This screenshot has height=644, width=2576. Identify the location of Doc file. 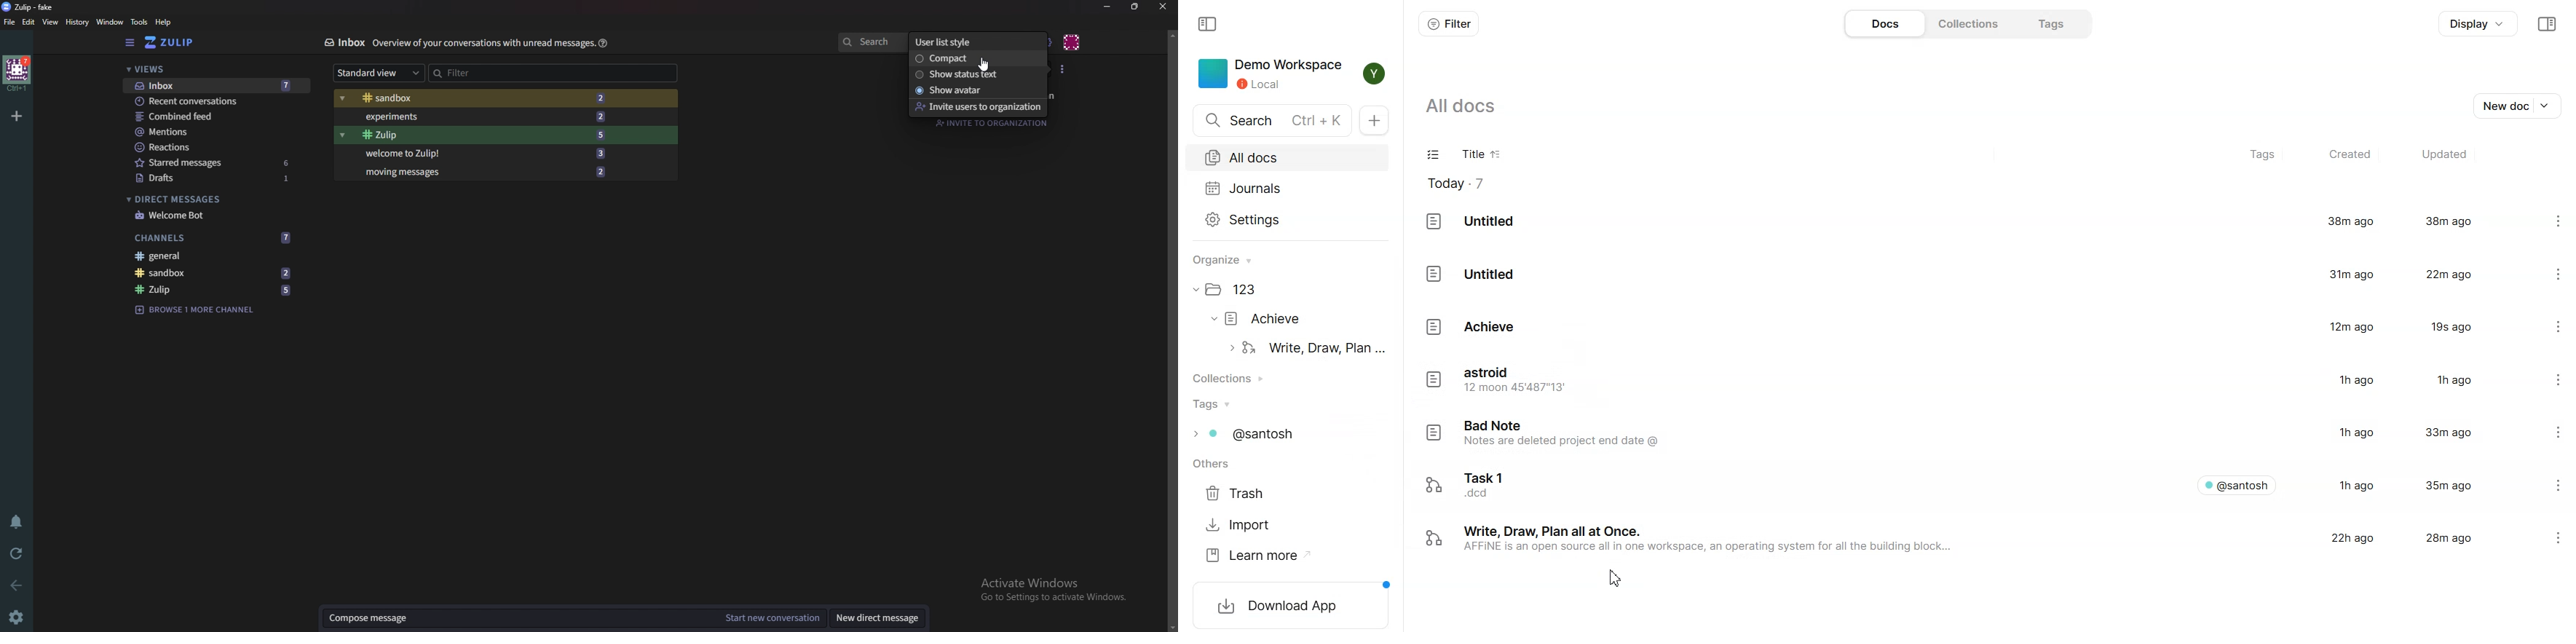
(1960, 381).